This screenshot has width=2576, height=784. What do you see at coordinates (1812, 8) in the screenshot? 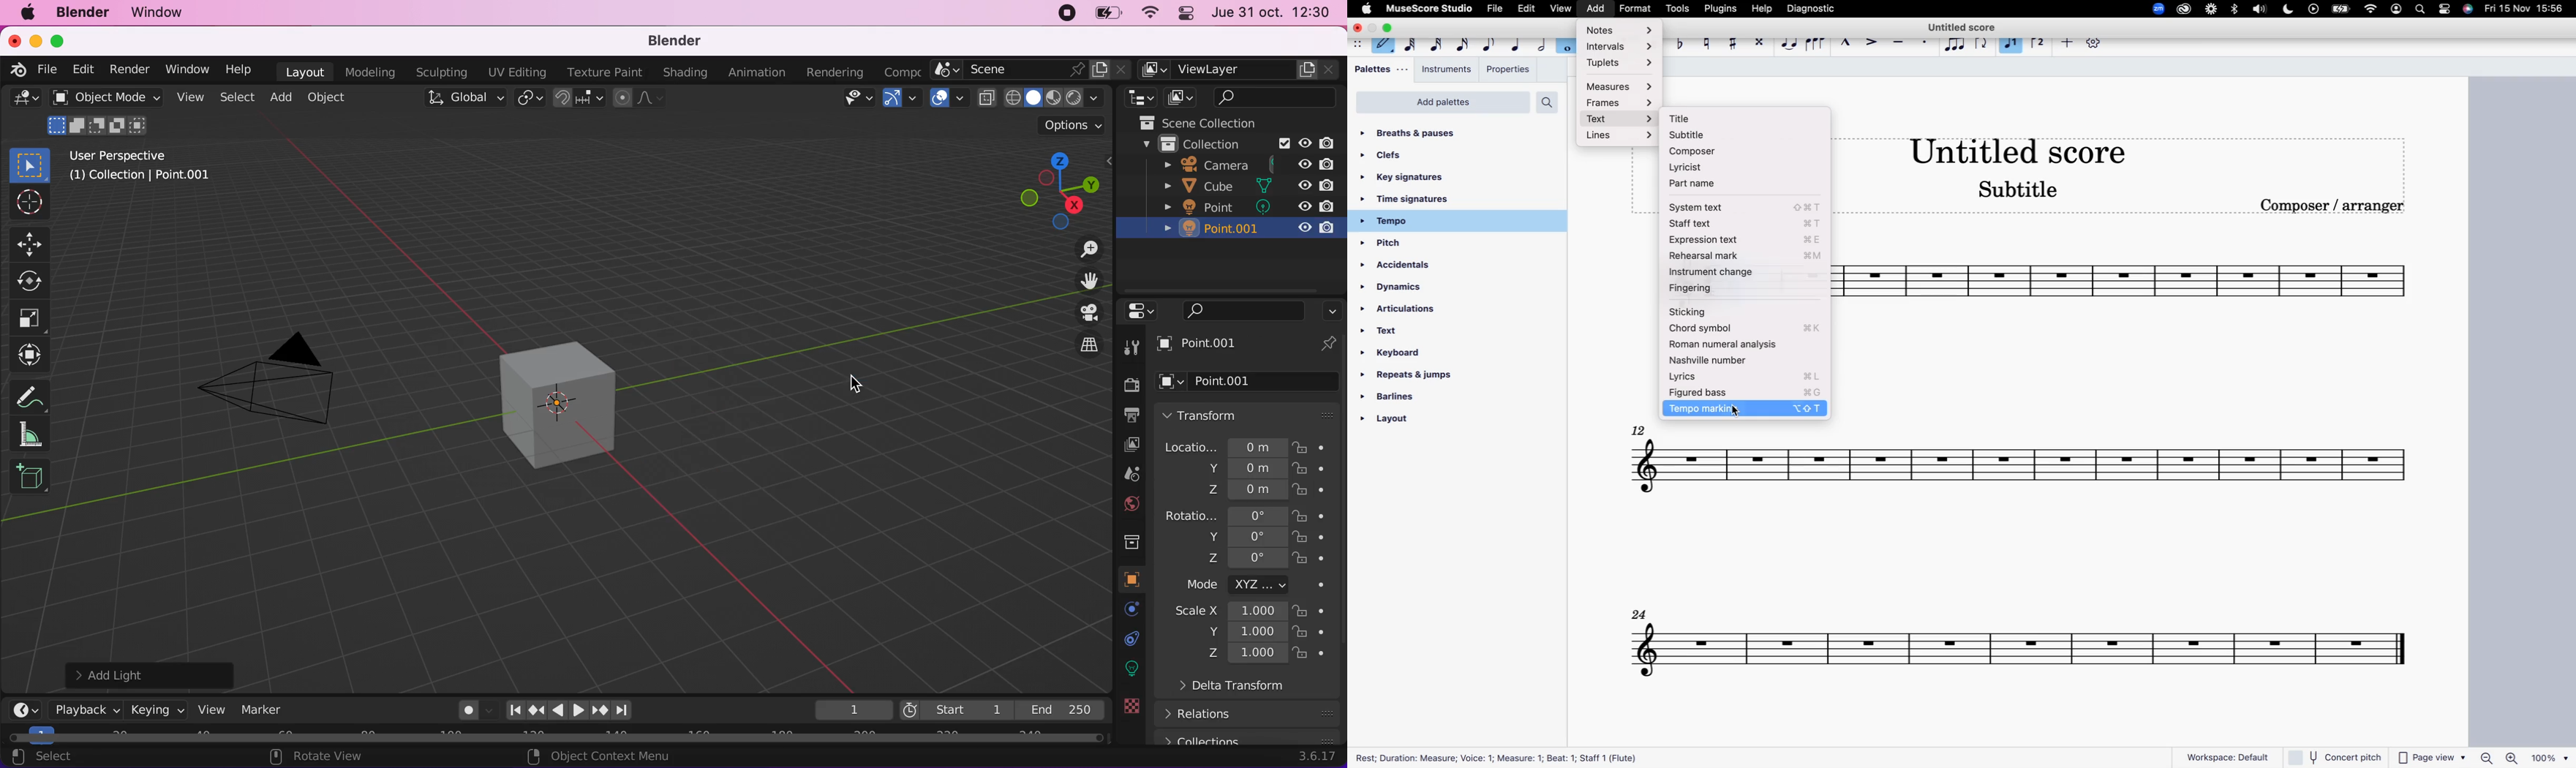
I see `diagnostic` at bounding box center [1812, 8].